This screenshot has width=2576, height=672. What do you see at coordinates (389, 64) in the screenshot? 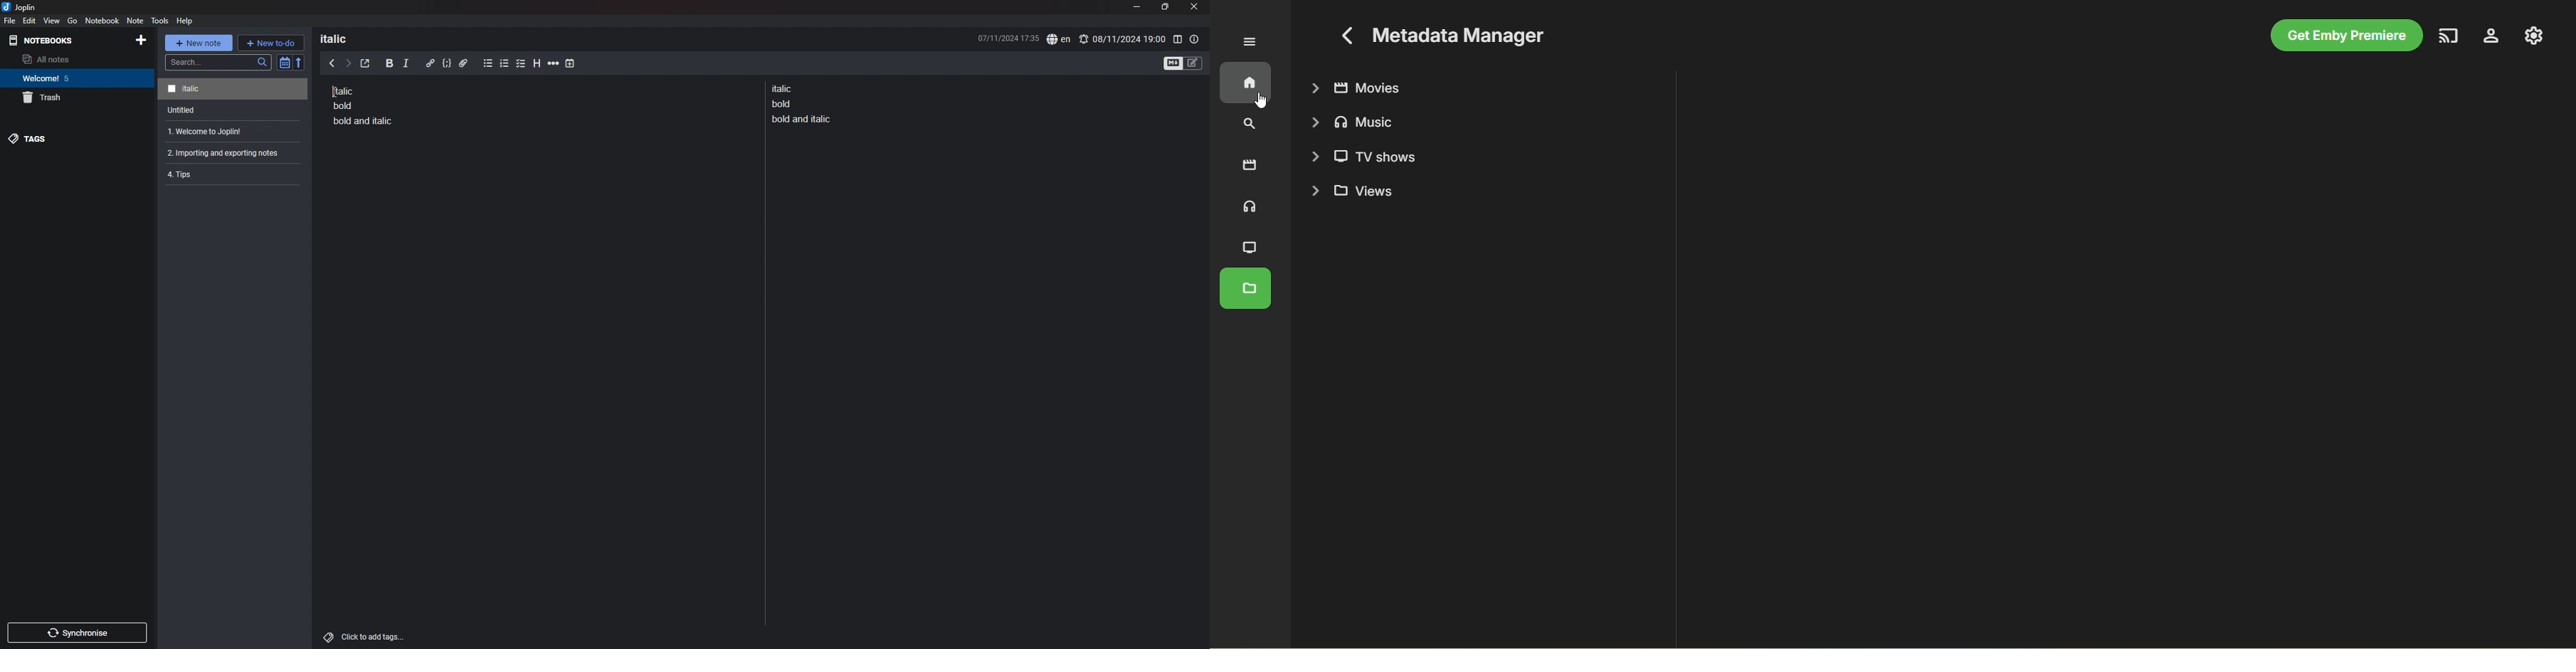
I see `bold` at bounding box center [389, 64].